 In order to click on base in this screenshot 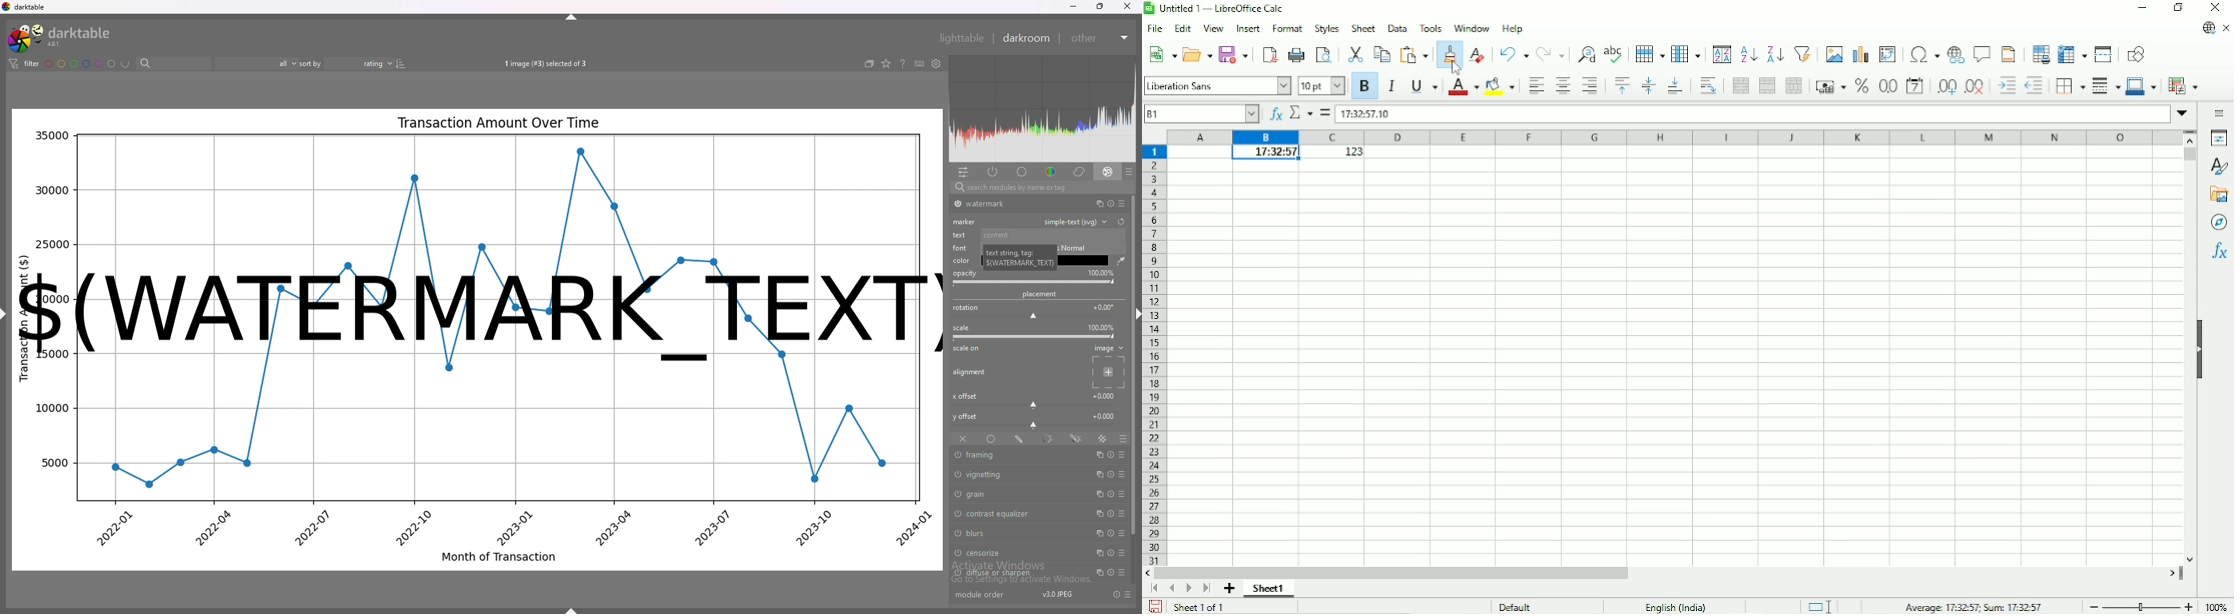, I will do `click(1022, 171)`.